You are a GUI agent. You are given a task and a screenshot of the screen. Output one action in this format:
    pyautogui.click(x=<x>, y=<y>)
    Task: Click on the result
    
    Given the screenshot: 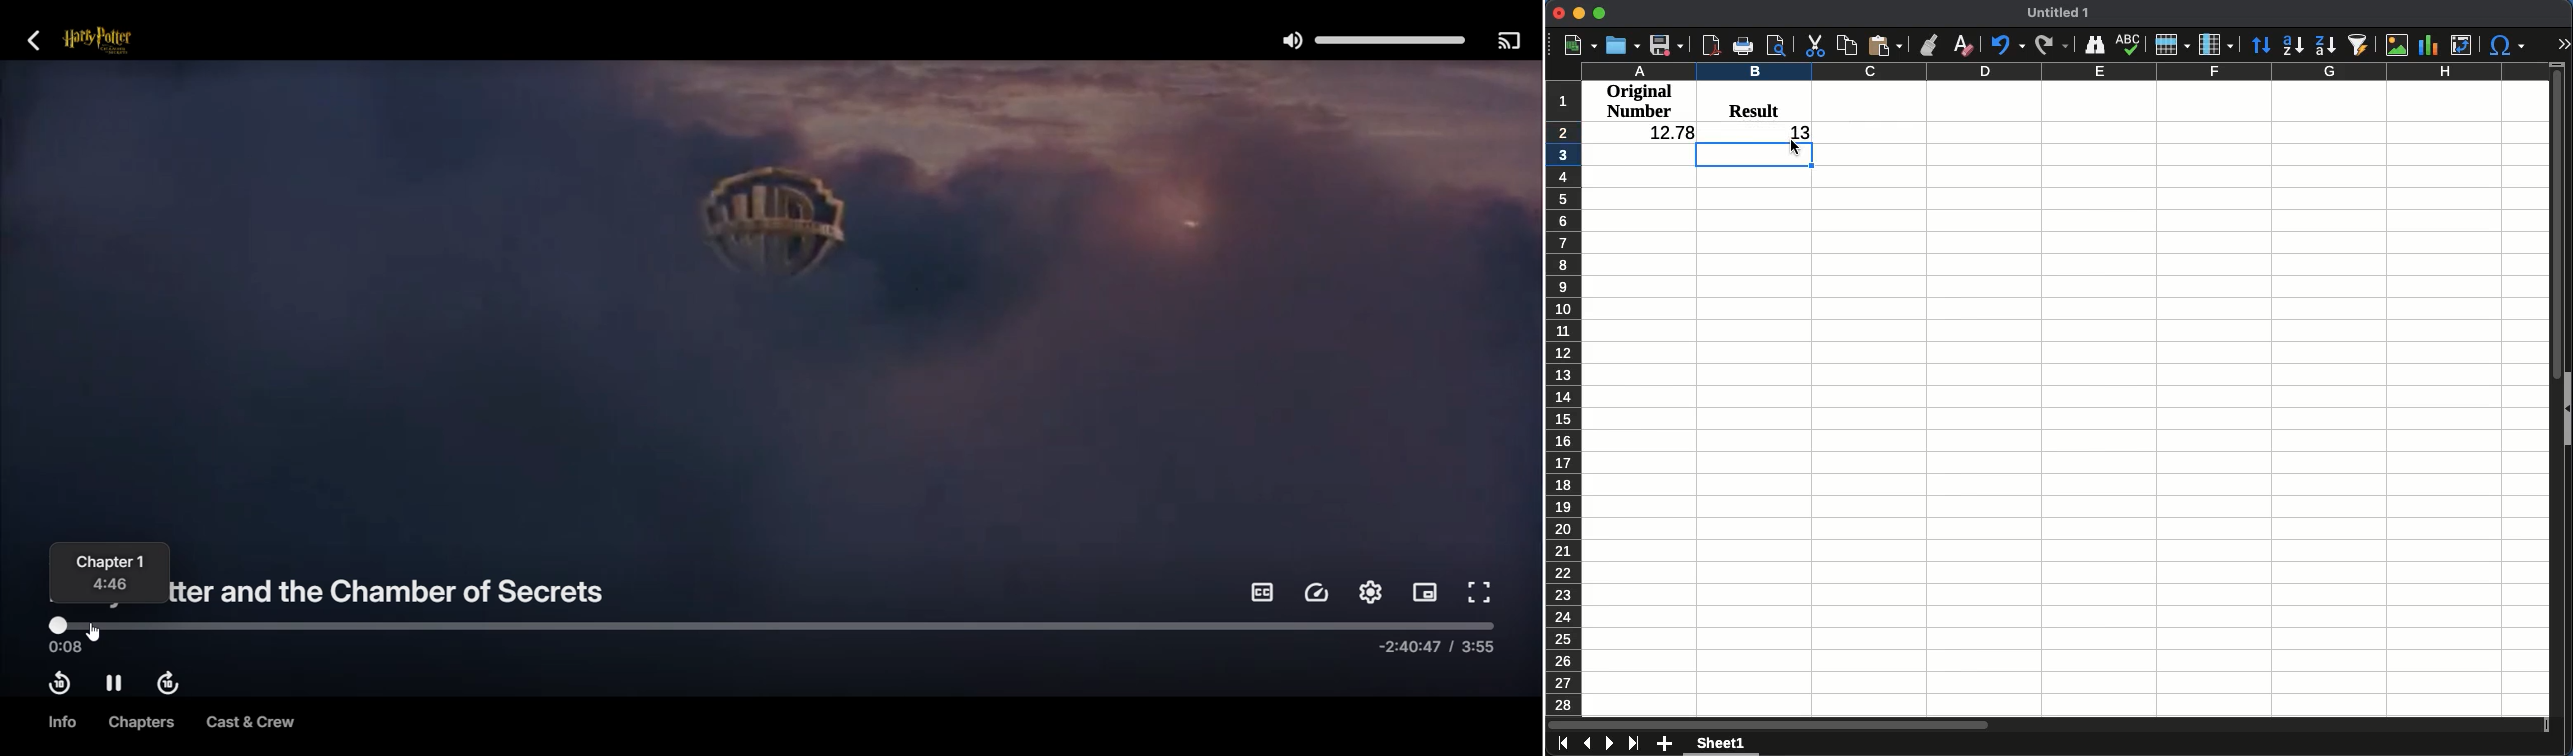 What is the action you would take?
    pyautogui.click(x=1754, y=107)
    